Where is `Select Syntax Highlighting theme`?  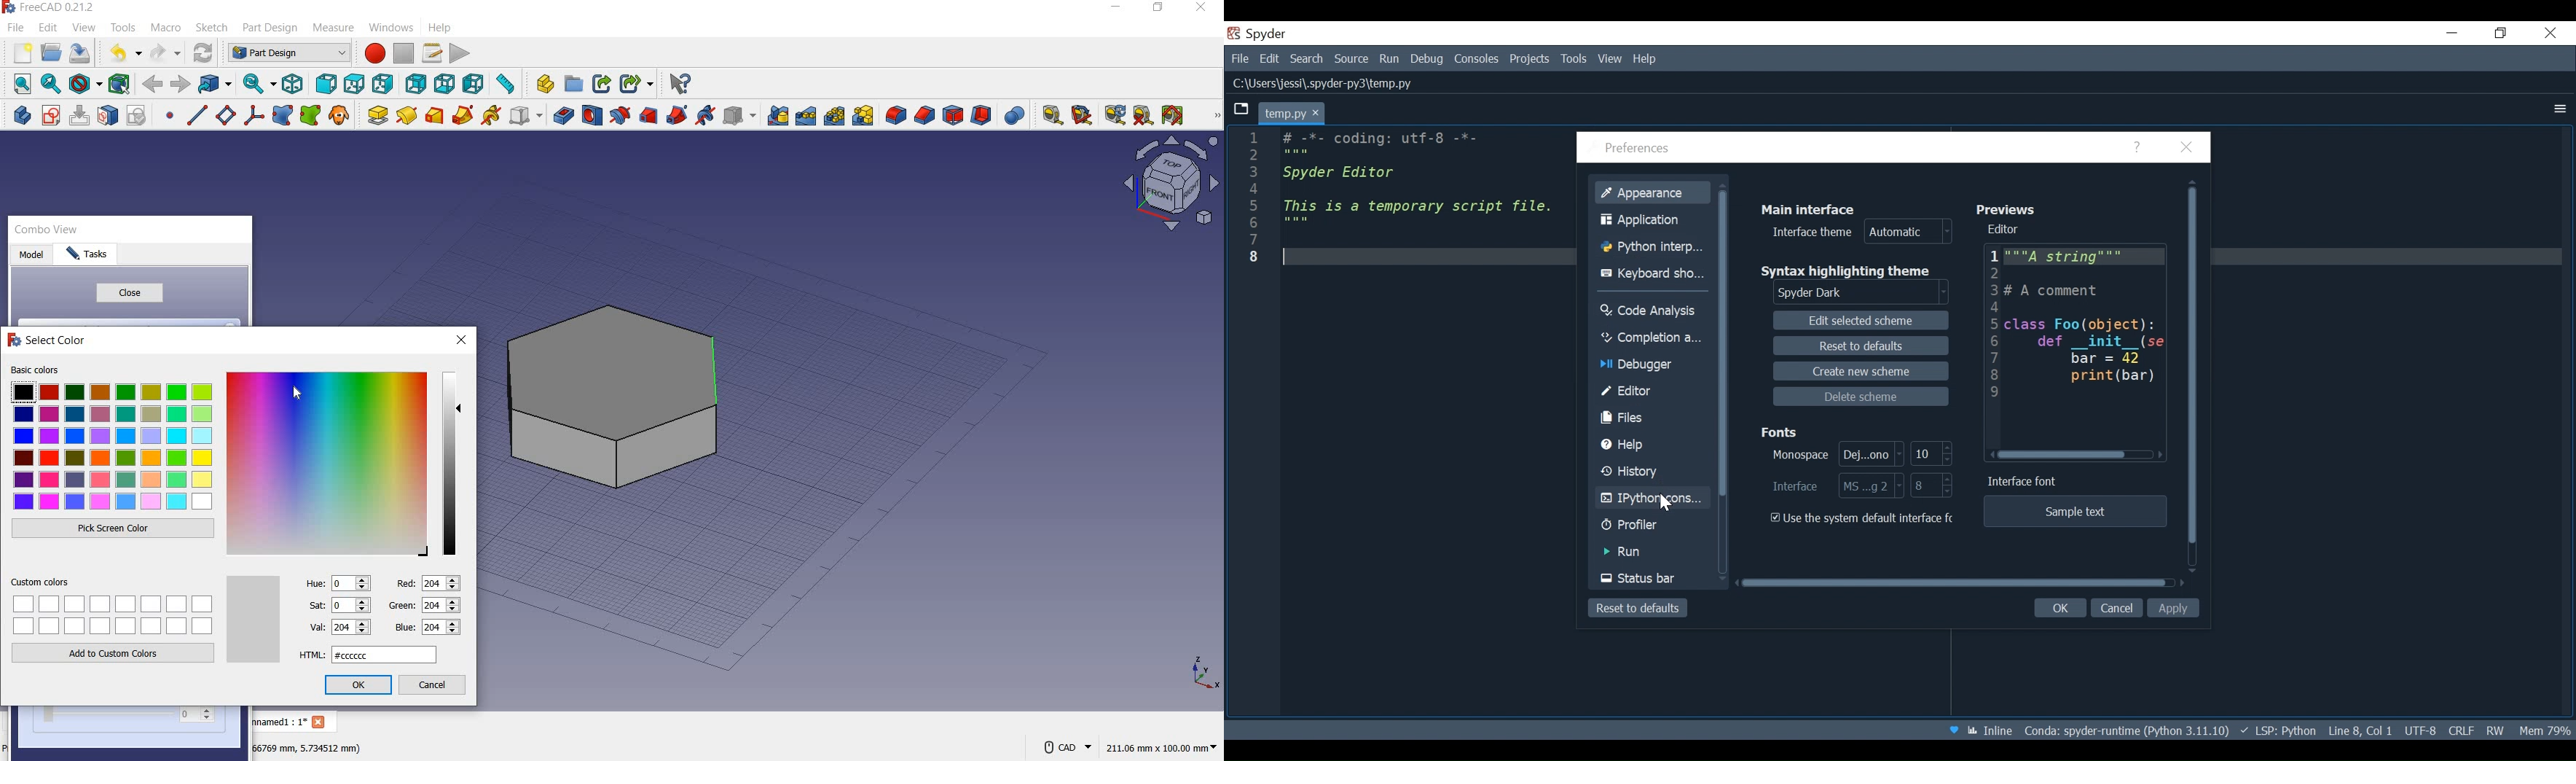
Select Syntax Highlighting theme is located at coordinates (1856, 293).